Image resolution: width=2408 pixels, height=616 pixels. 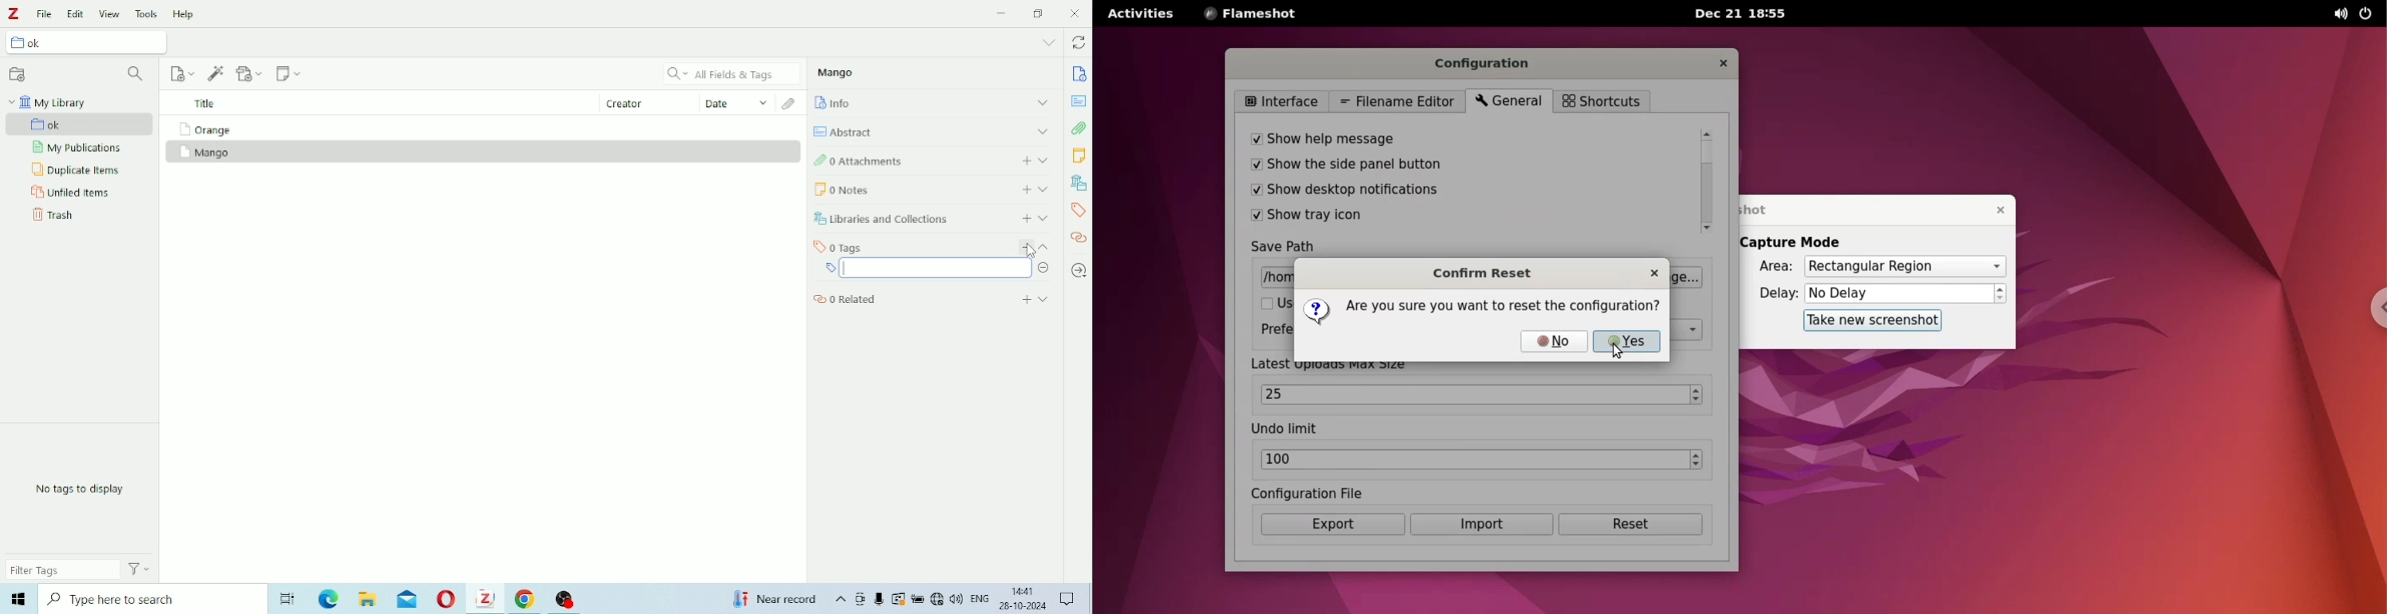 What do you see at coordinates (1421, 135) in the screenshot?
I see `show help message` at bounding box center [1421, 135].